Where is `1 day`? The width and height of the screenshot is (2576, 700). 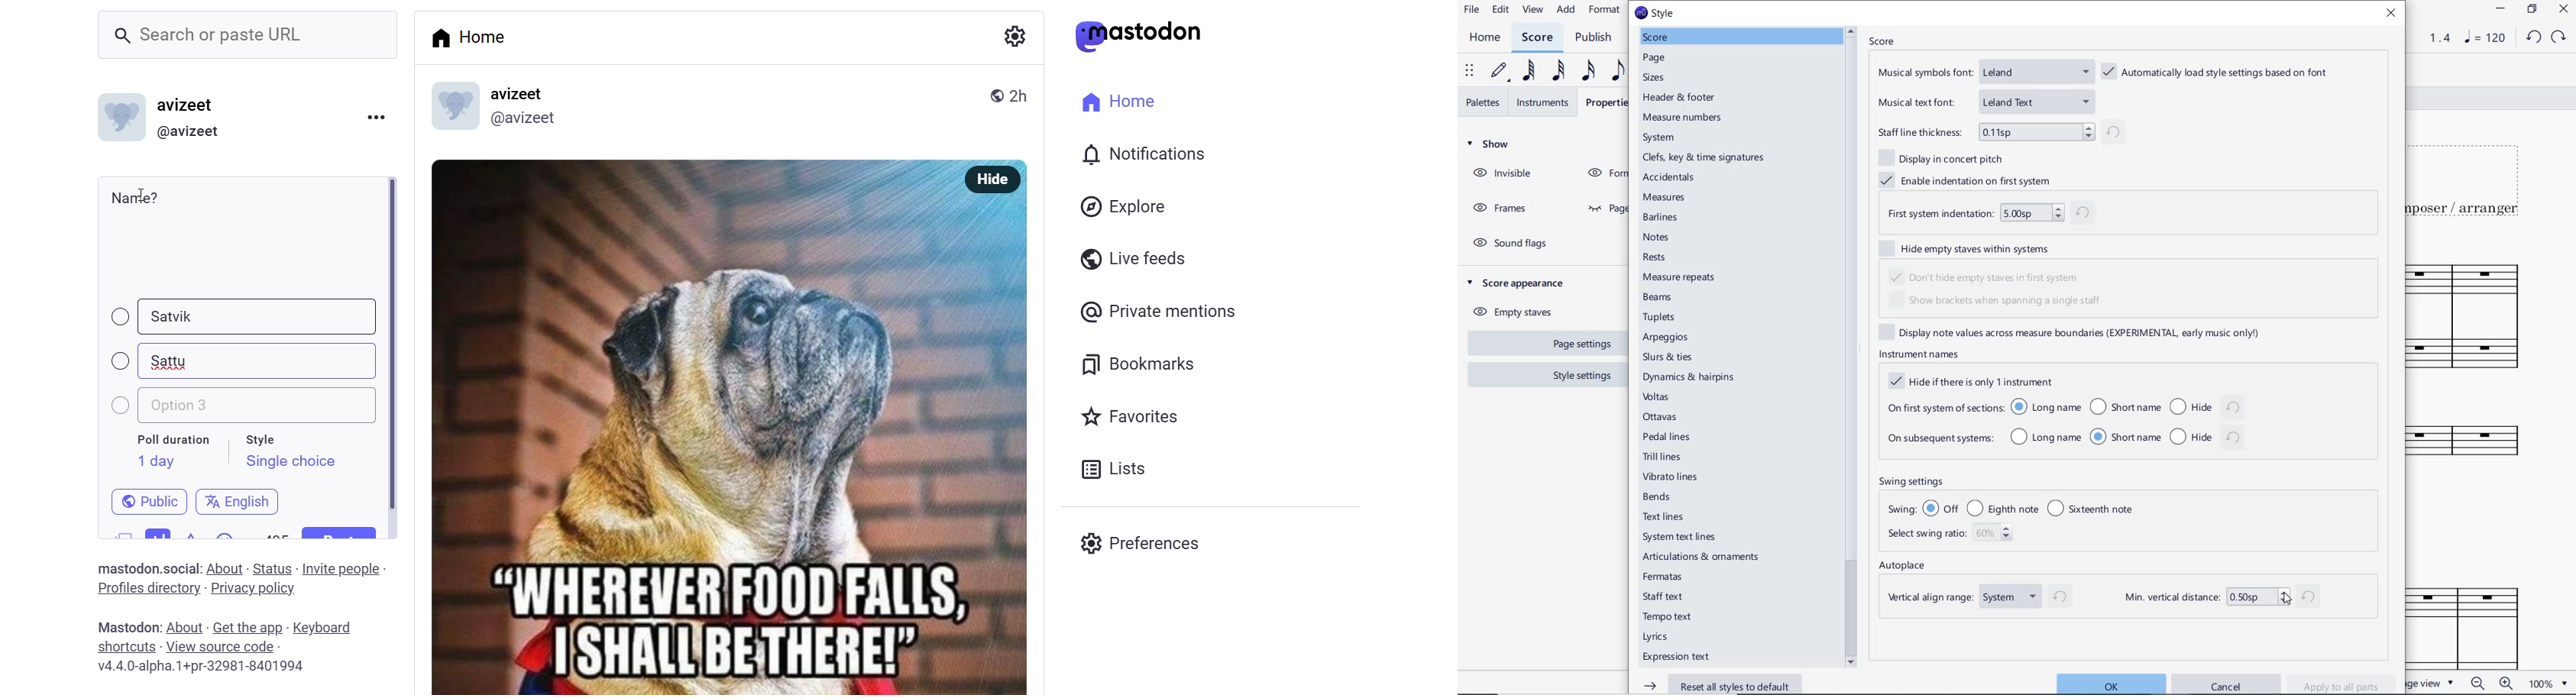
1 day is located at coordinates (154, 461).